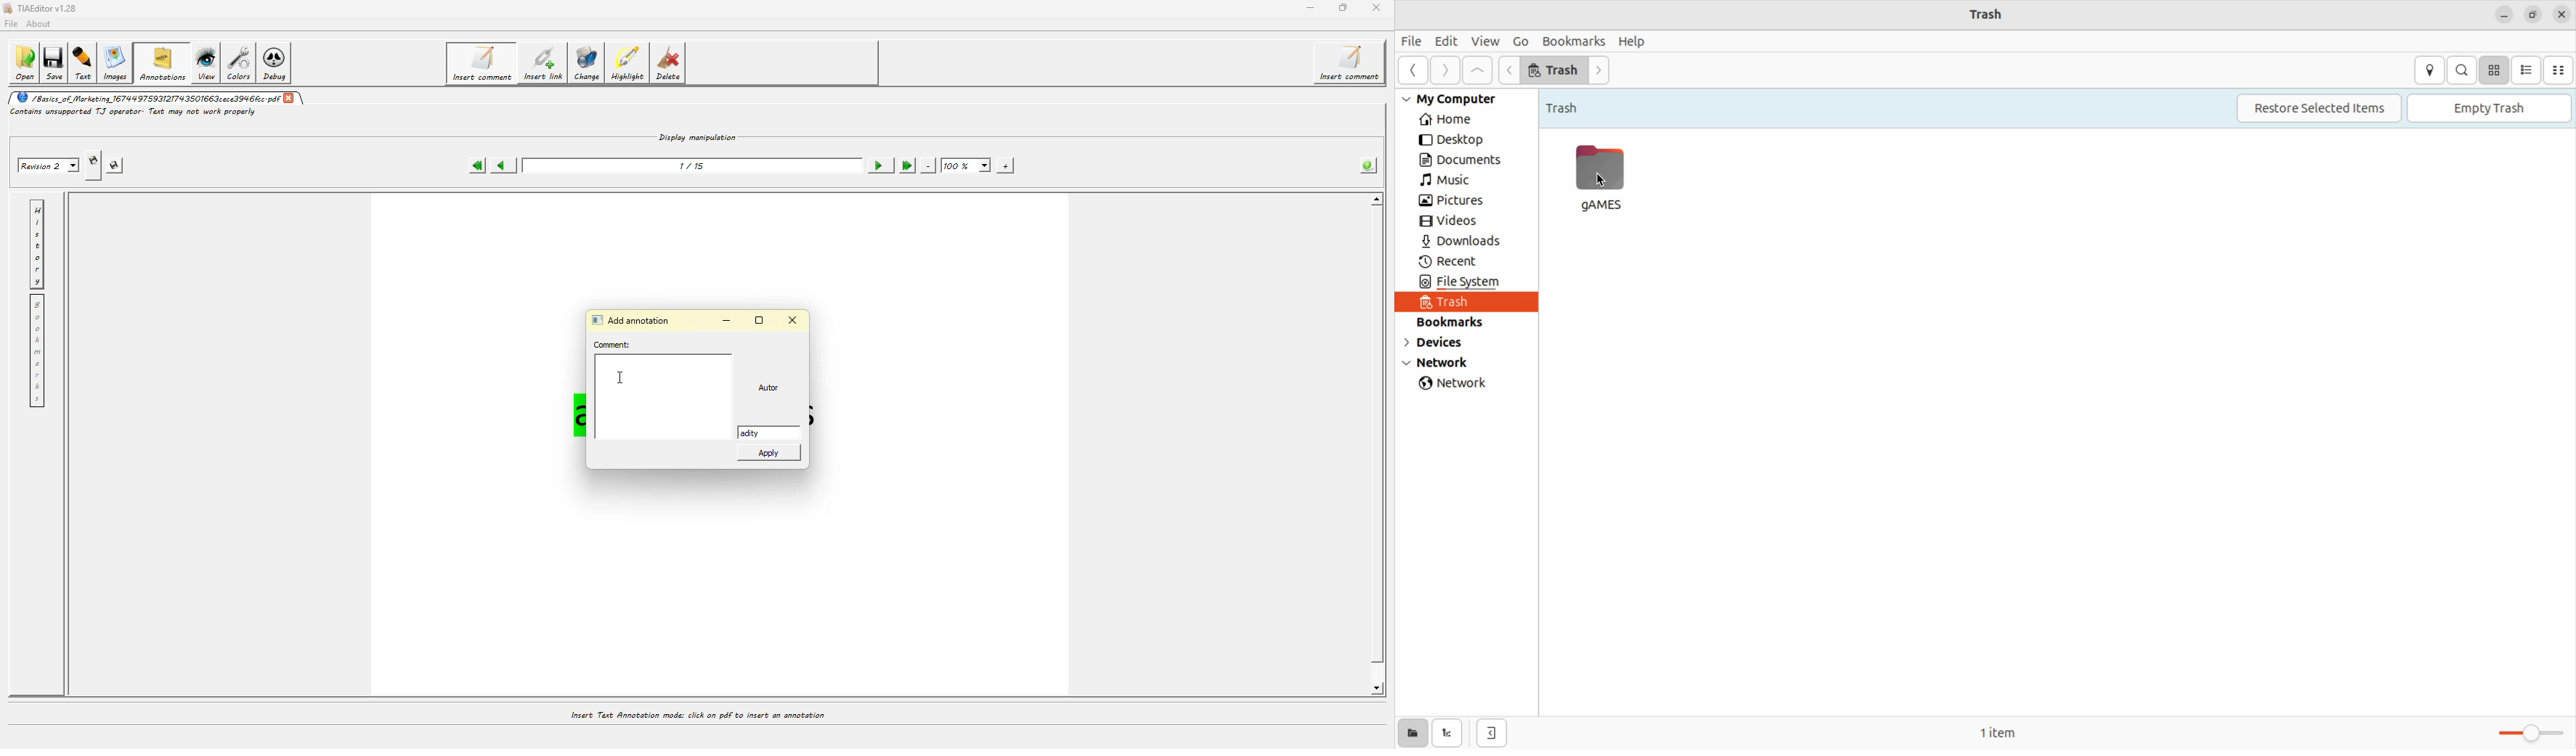 This screenshot has width=2576, height=756. I want to click on Go, so click(1520, 40).